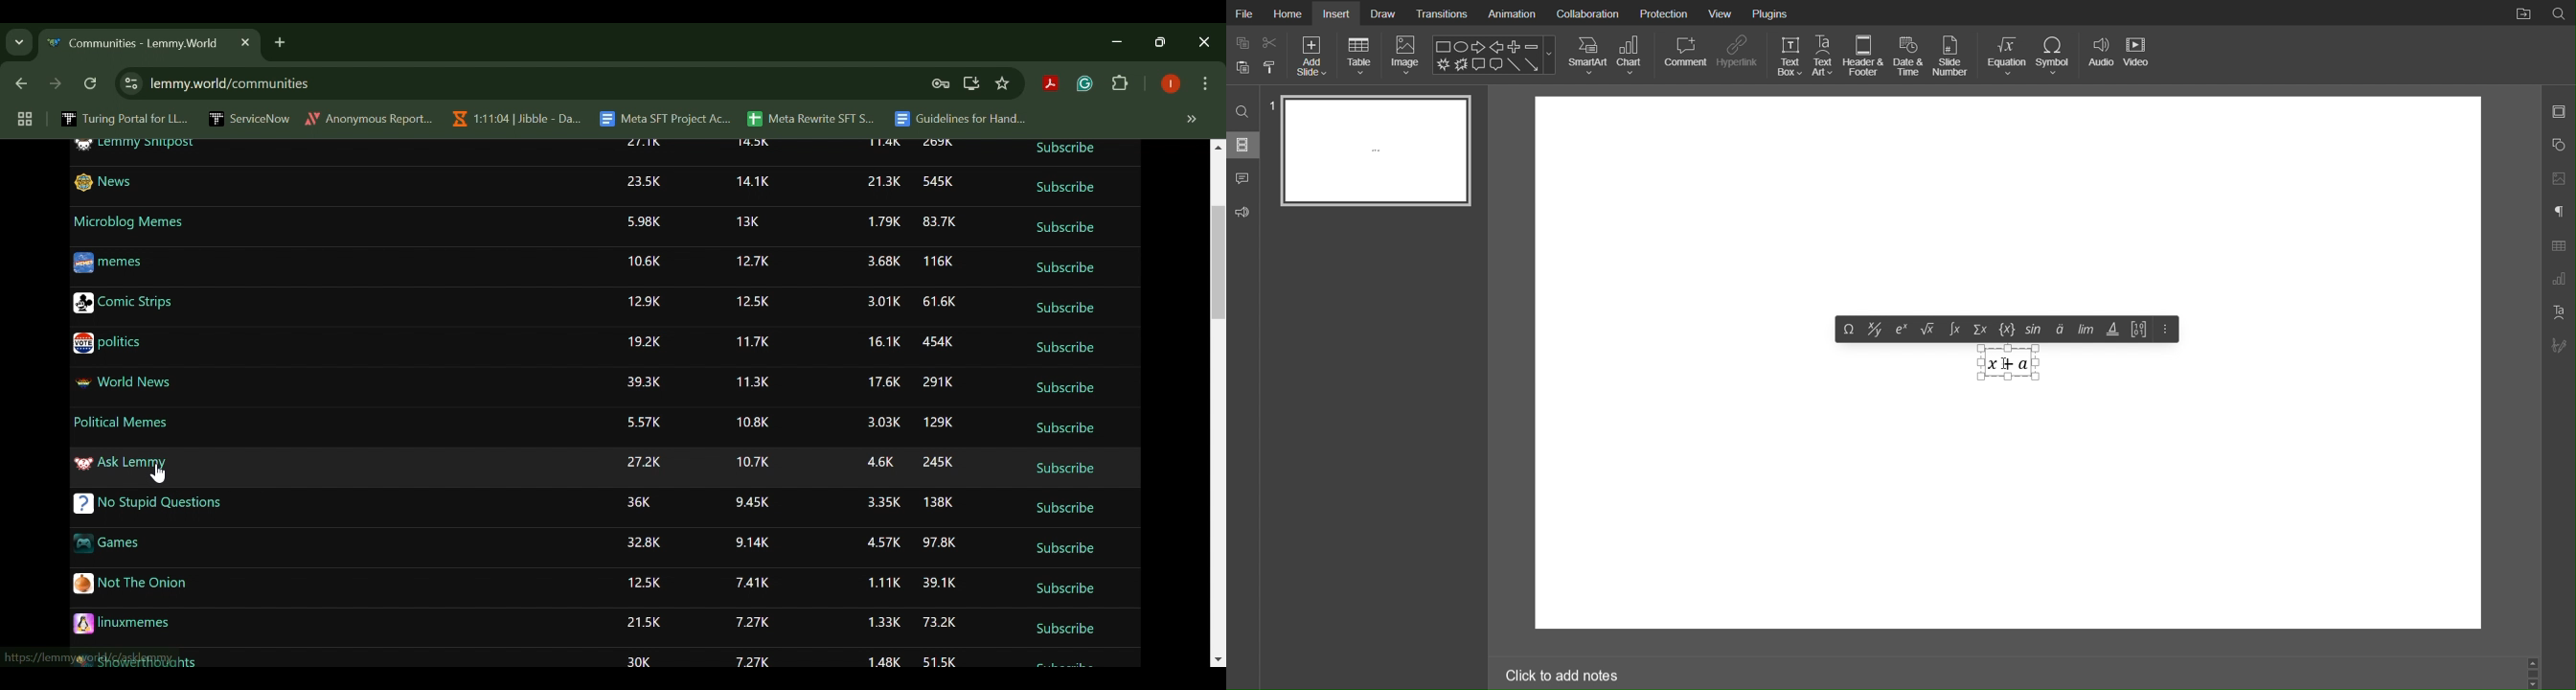 This screenshot has height=700, width=2576. What do you see at coordinates (1194, 120) in the screenshot?
I see `Hidden bookmarks` at bounding box center [1194, 120].